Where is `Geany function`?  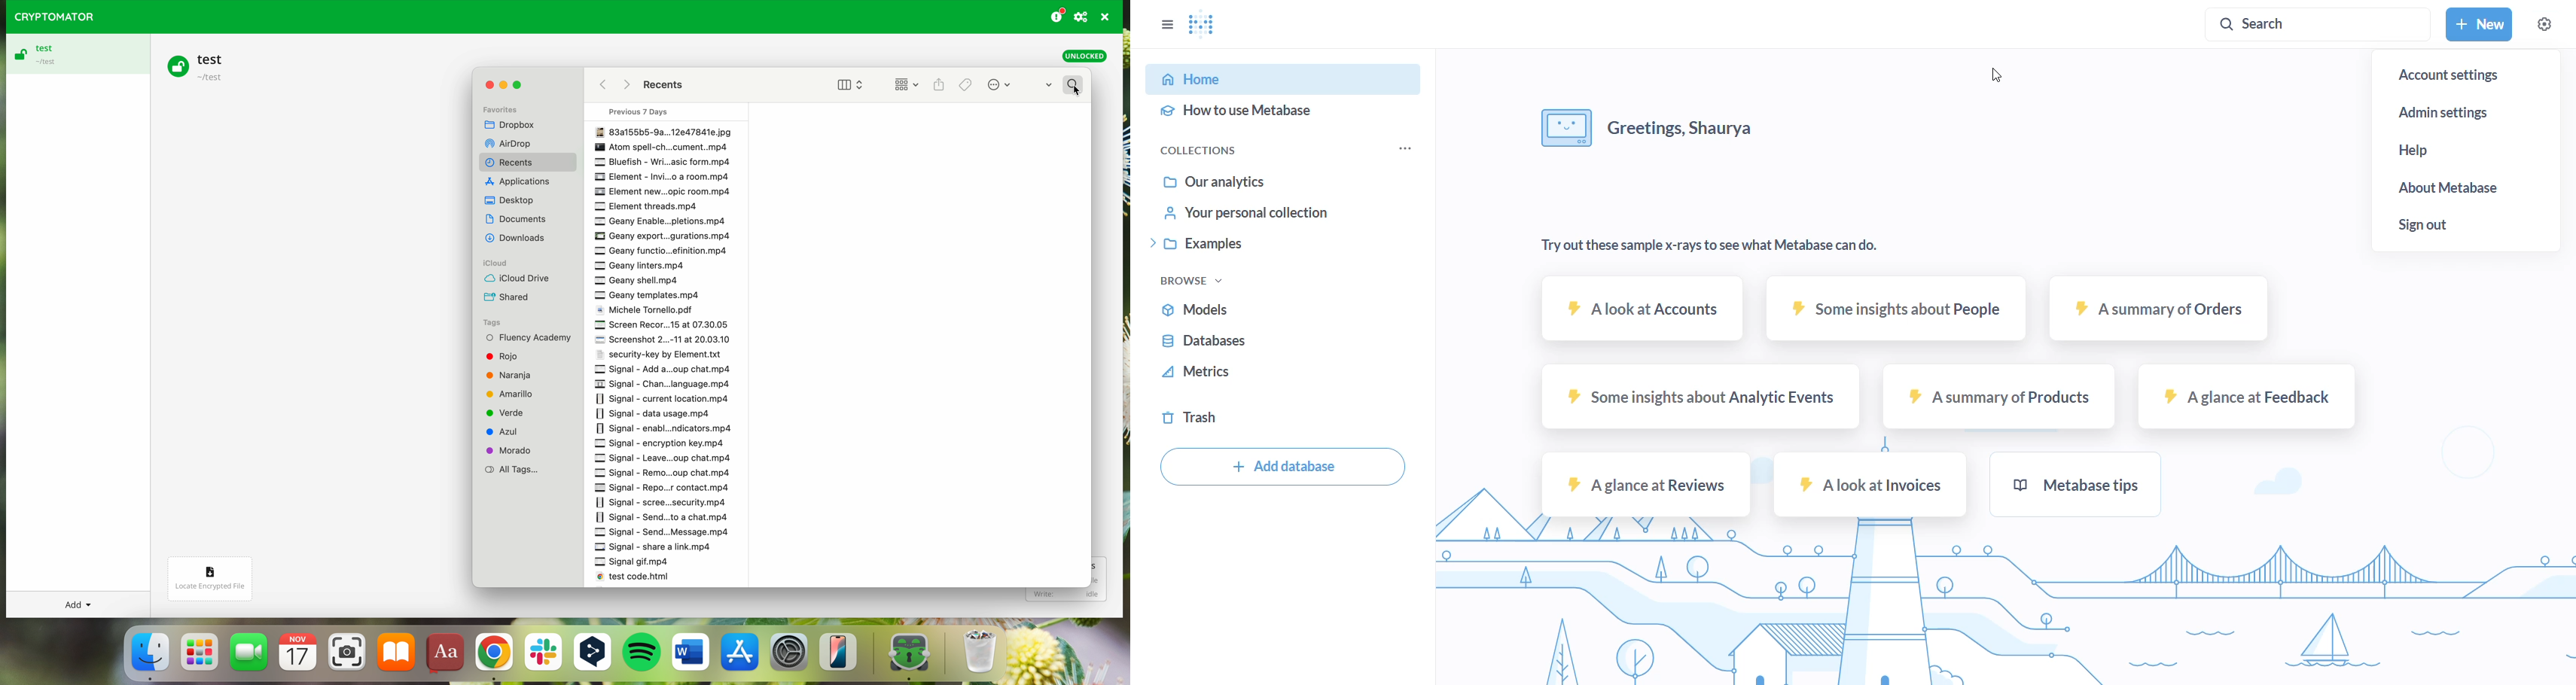 Geany function is located at coordinates (665, 252).